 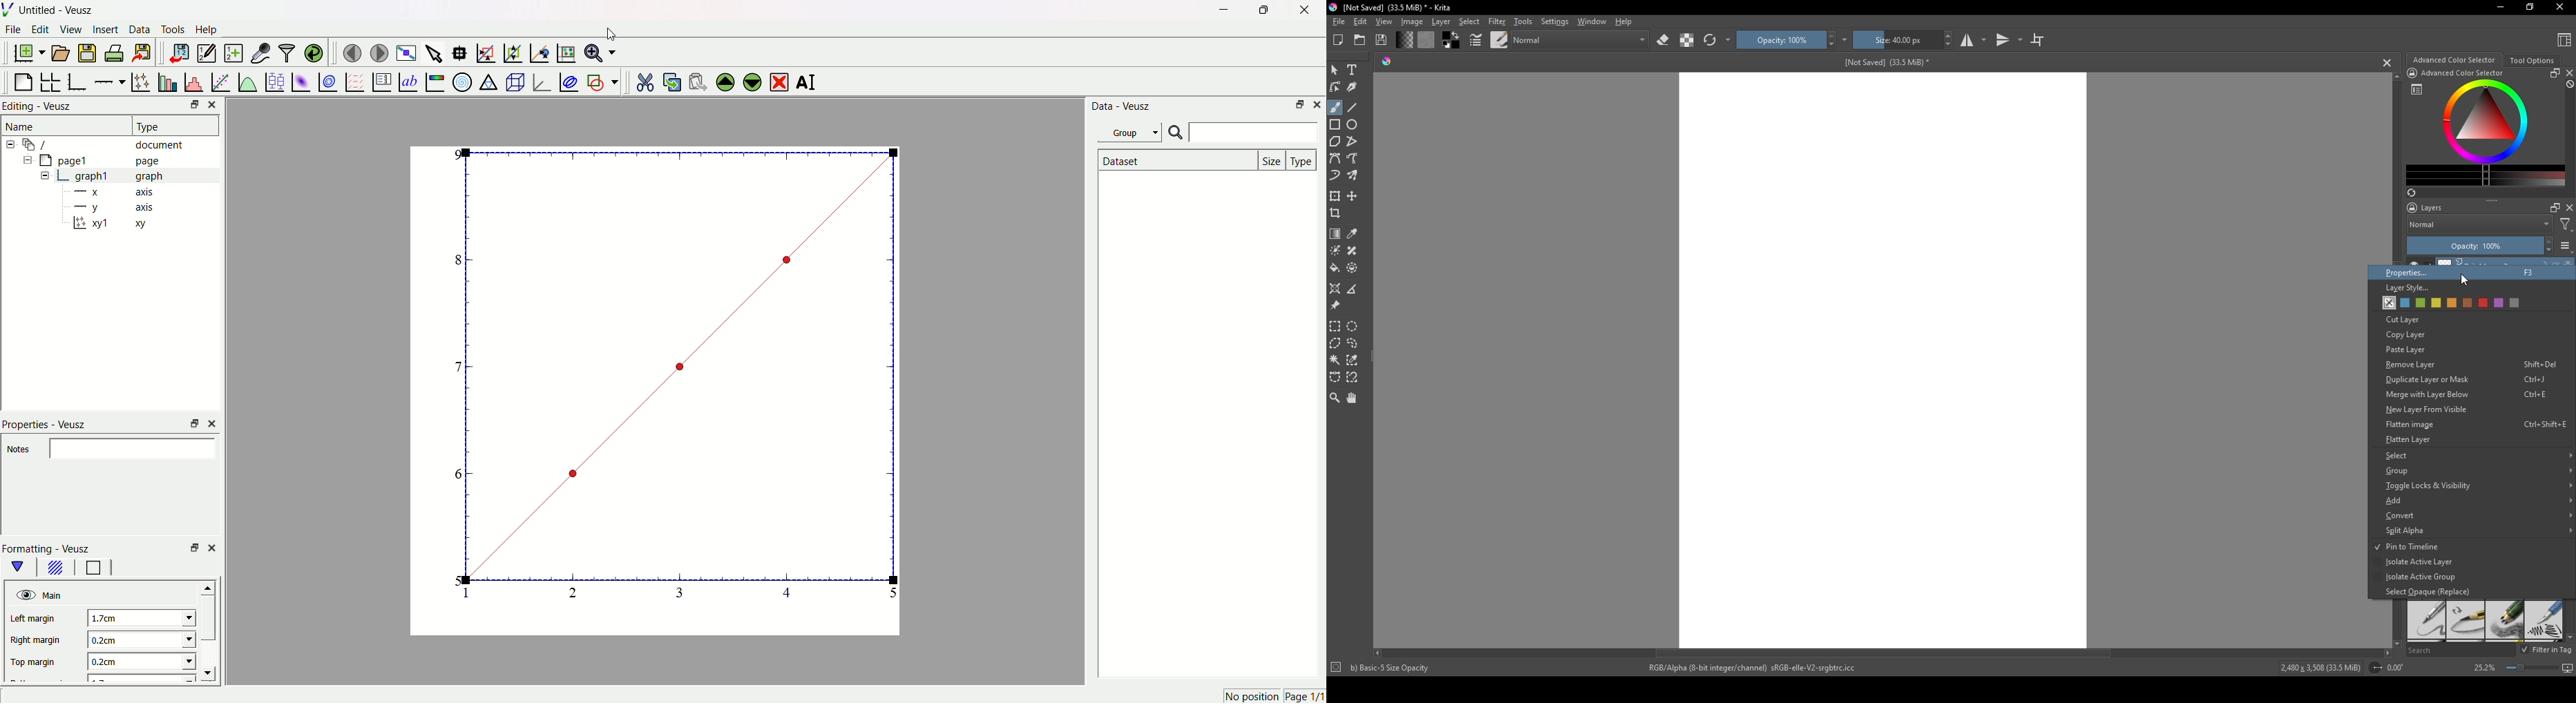 What do you see at coordinates (1335, 325) in the screenshot?
I see `rectangular` at bounding box center [1335, 325].